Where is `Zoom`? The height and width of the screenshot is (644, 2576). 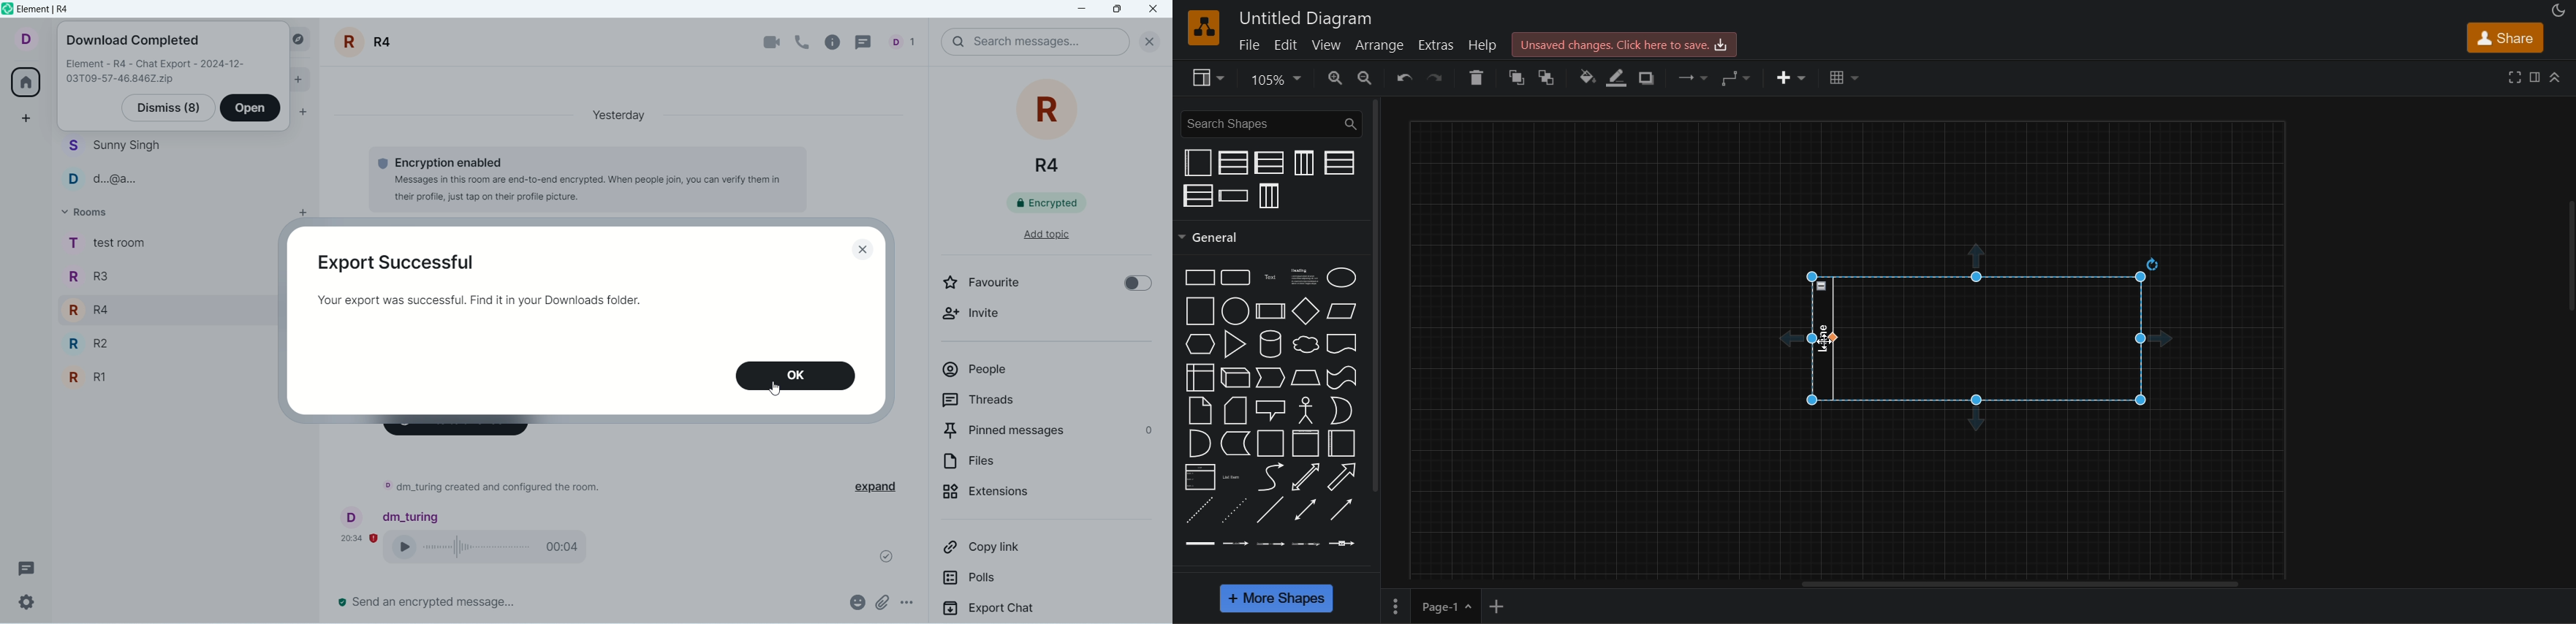
Zoom is located at coordinates (1278, 77).